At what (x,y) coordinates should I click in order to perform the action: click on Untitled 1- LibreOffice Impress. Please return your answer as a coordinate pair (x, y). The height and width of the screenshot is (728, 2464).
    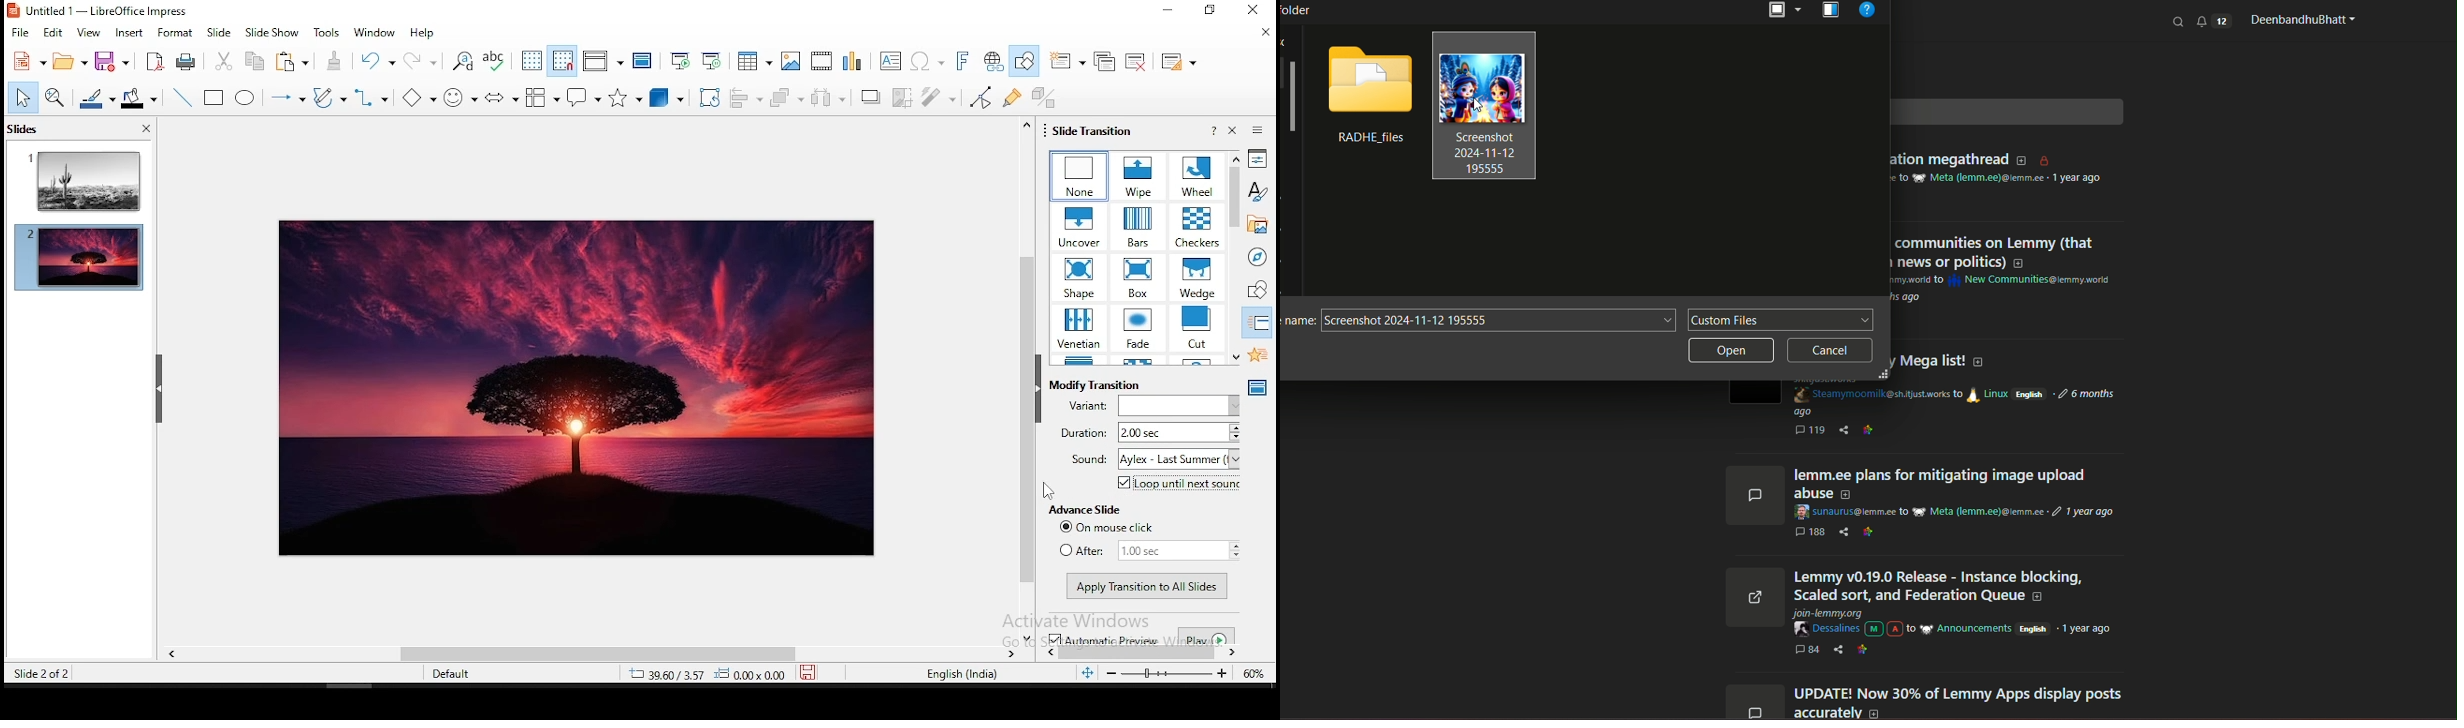
    Looking at the image, I should click on (98, 10).